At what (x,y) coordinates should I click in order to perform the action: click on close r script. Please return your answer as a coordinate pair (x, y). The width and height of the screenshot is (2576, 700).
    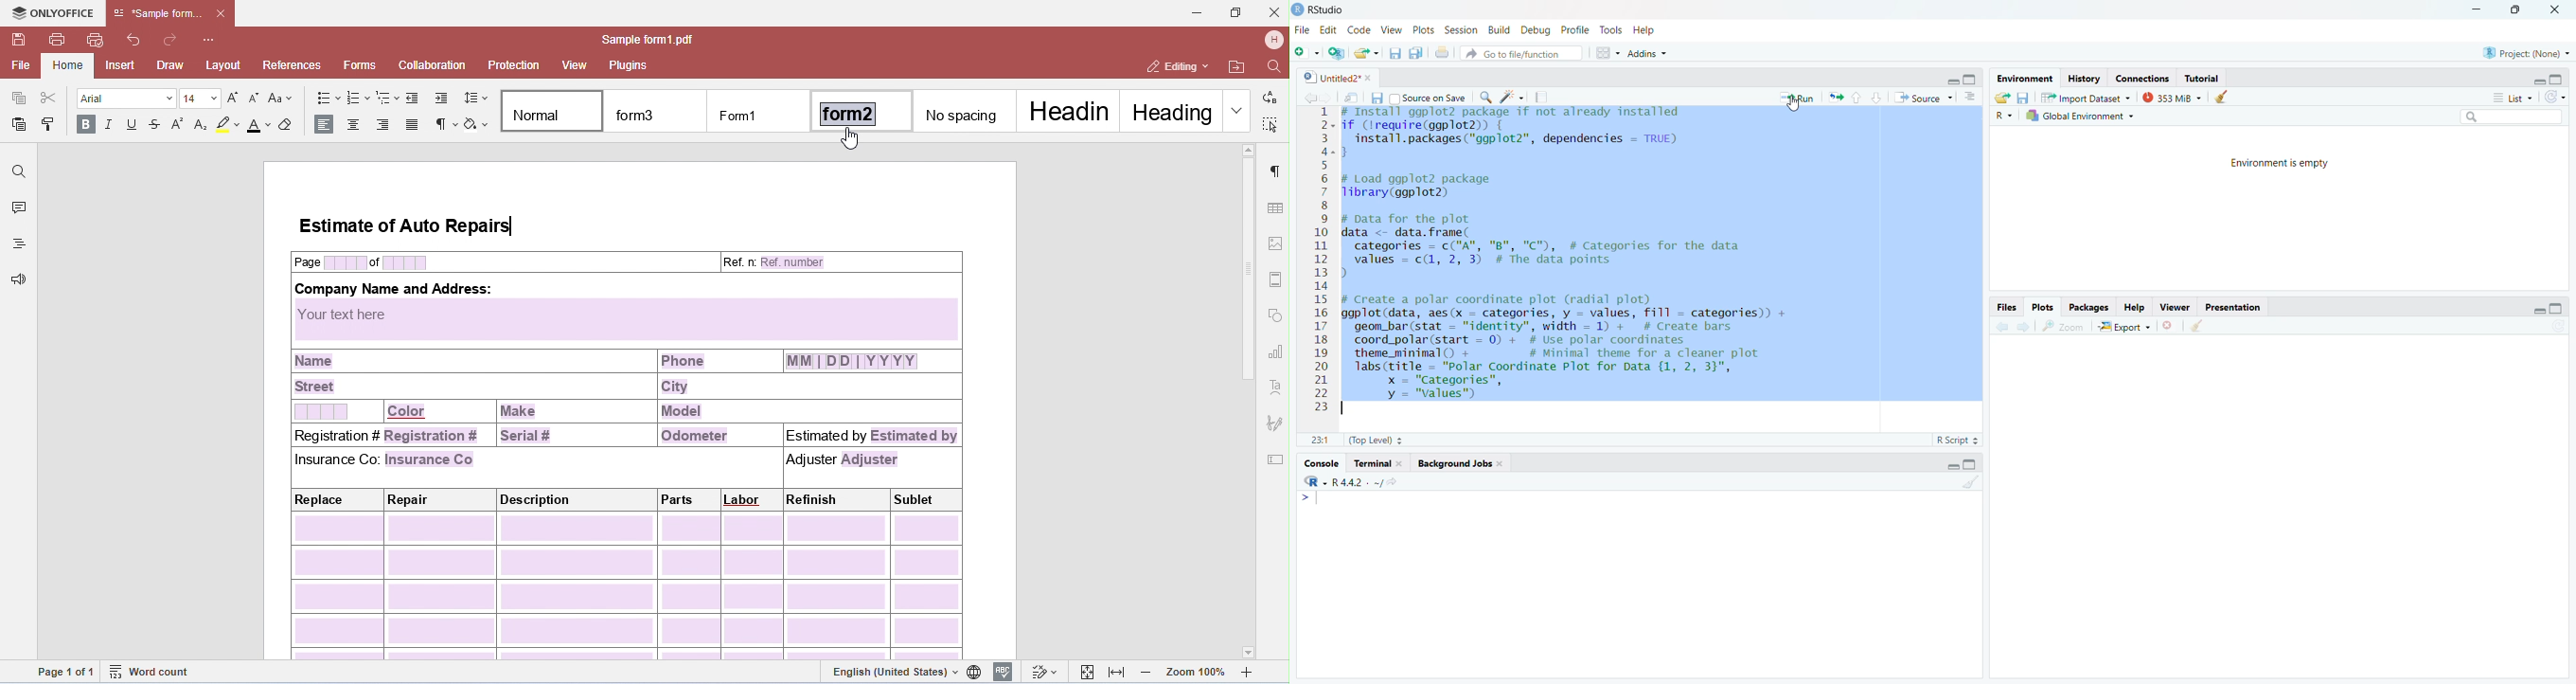
    Looking at the image, I should click on (1948, 80).